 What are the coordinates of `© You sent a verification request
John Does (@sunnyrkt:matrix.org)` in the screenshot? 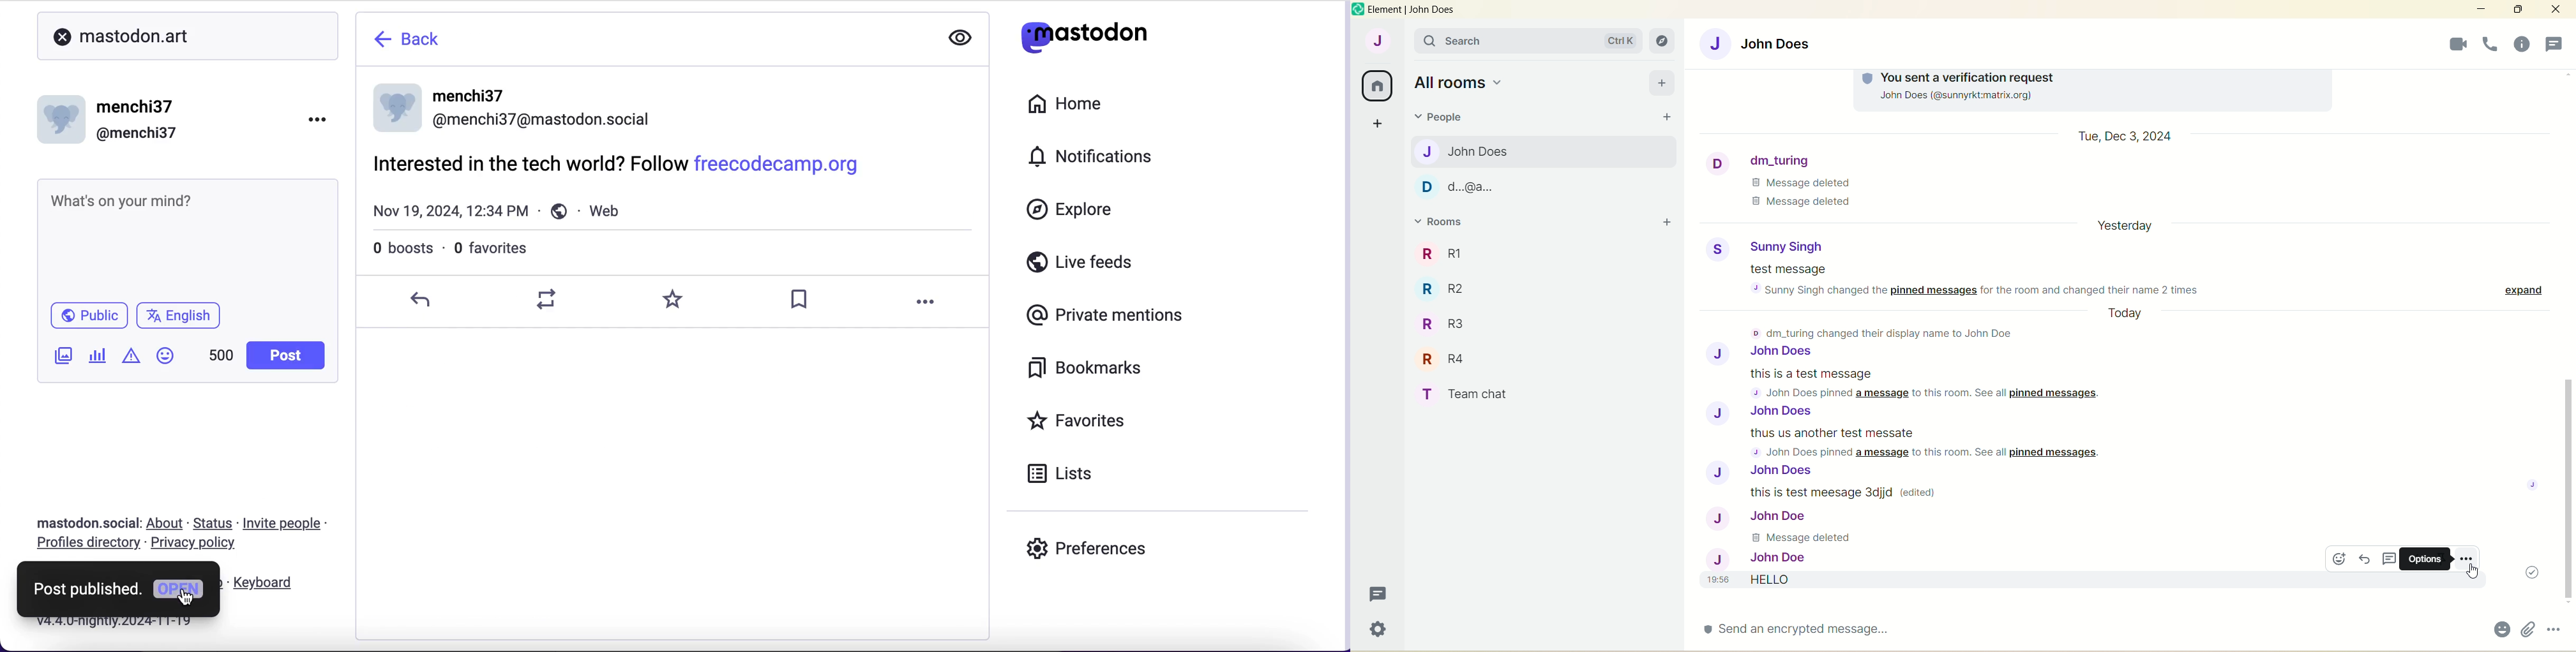 It's located at (1964, 91).